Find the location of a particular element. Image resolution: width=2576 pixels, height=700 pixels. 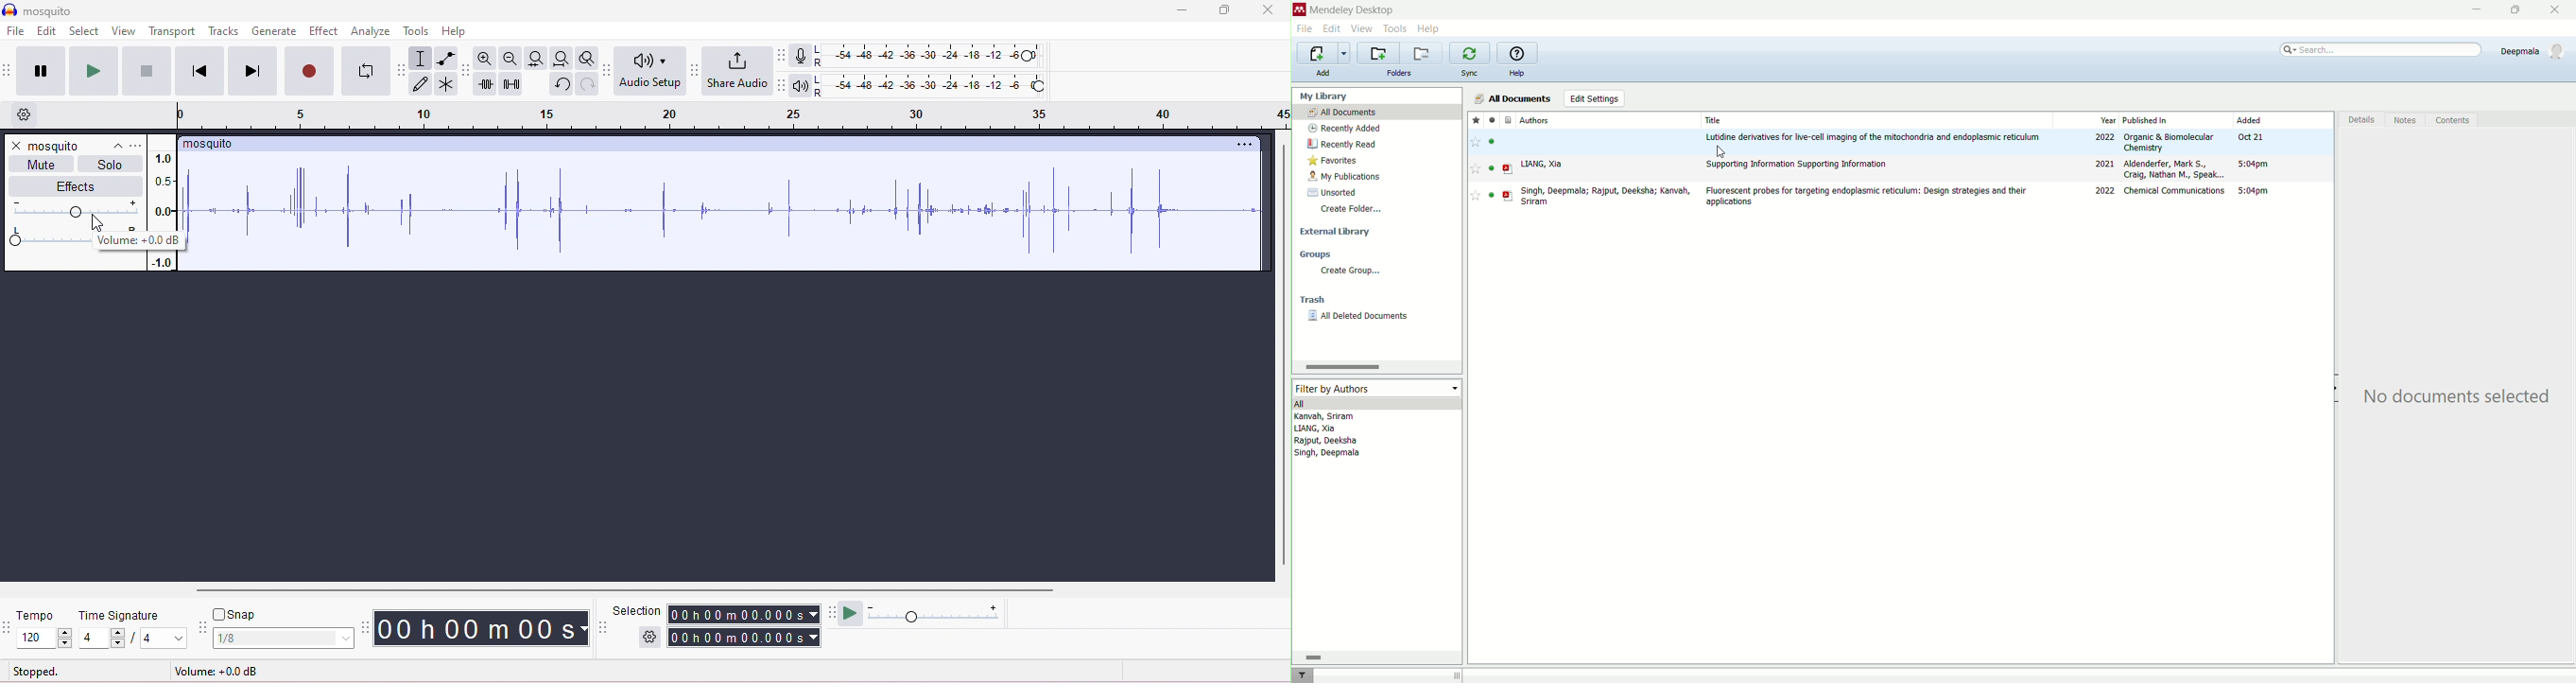

snap tool bar is located at coordinates (203, 627).